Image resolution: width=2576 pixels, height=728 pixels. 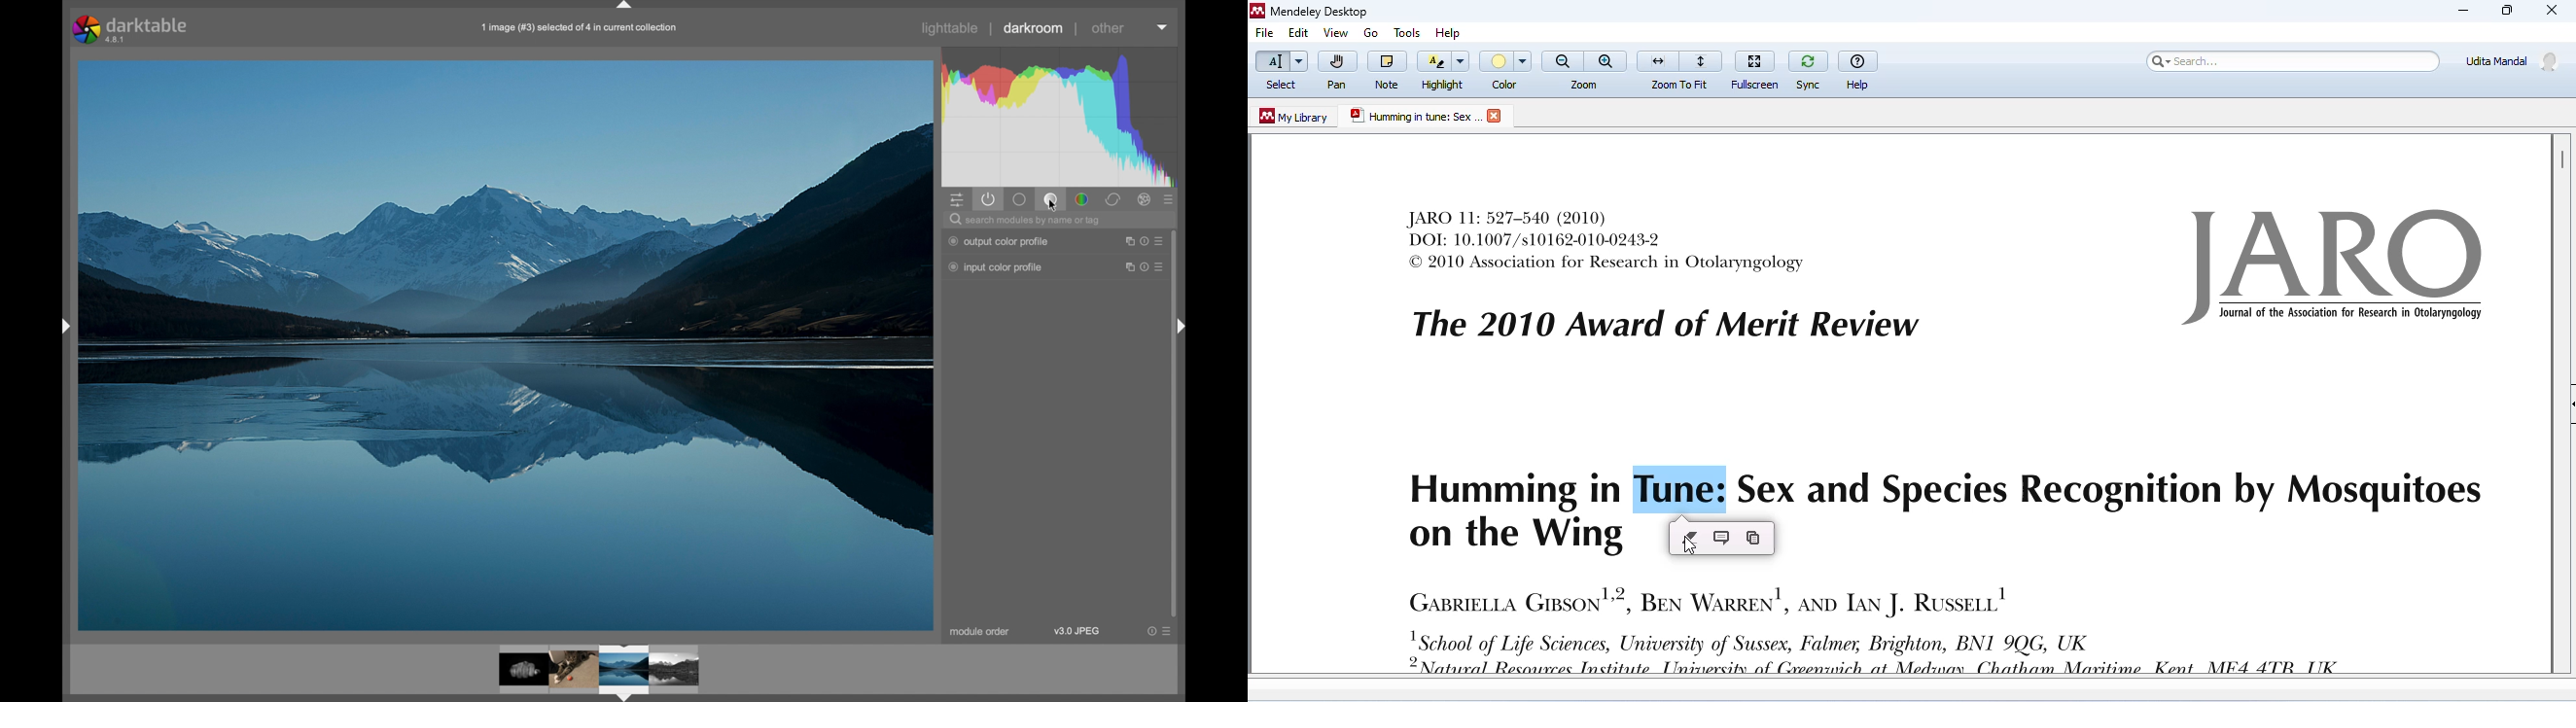 I want to click on zoom, so click(x=1585, y=69).